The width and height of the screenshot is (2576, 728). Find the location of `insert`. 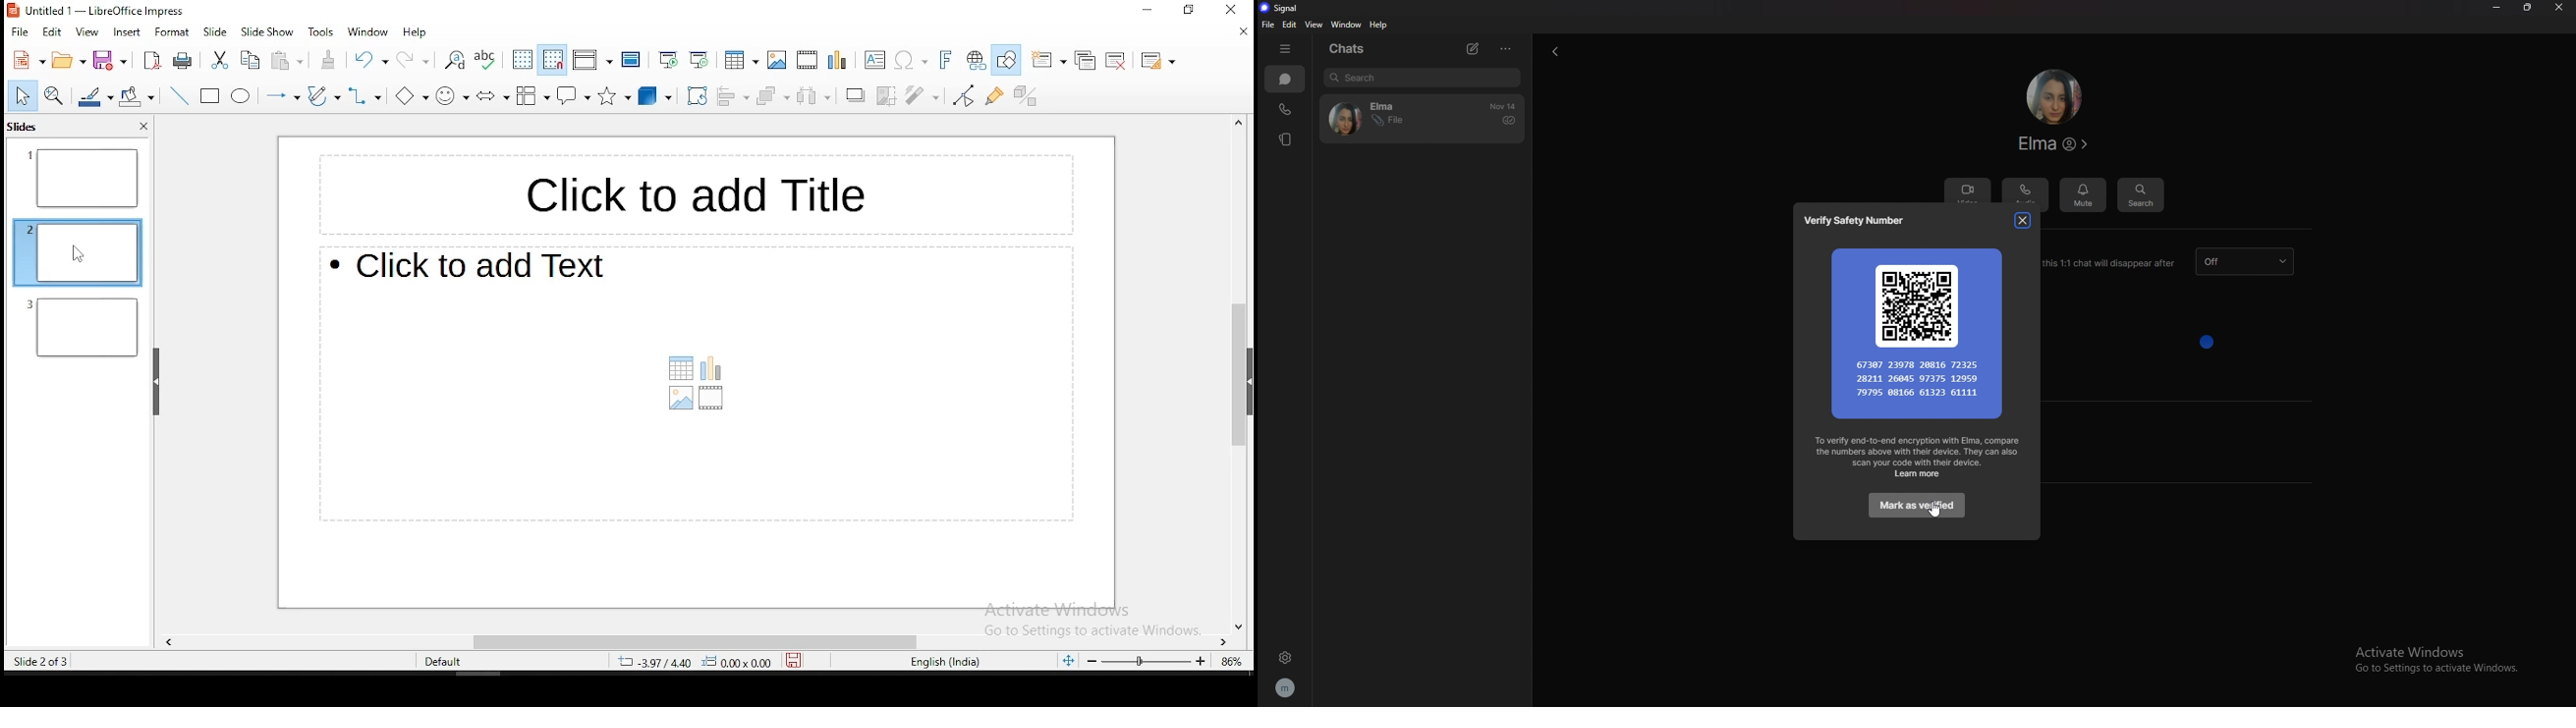

insert is located at coordinates (126, 32).